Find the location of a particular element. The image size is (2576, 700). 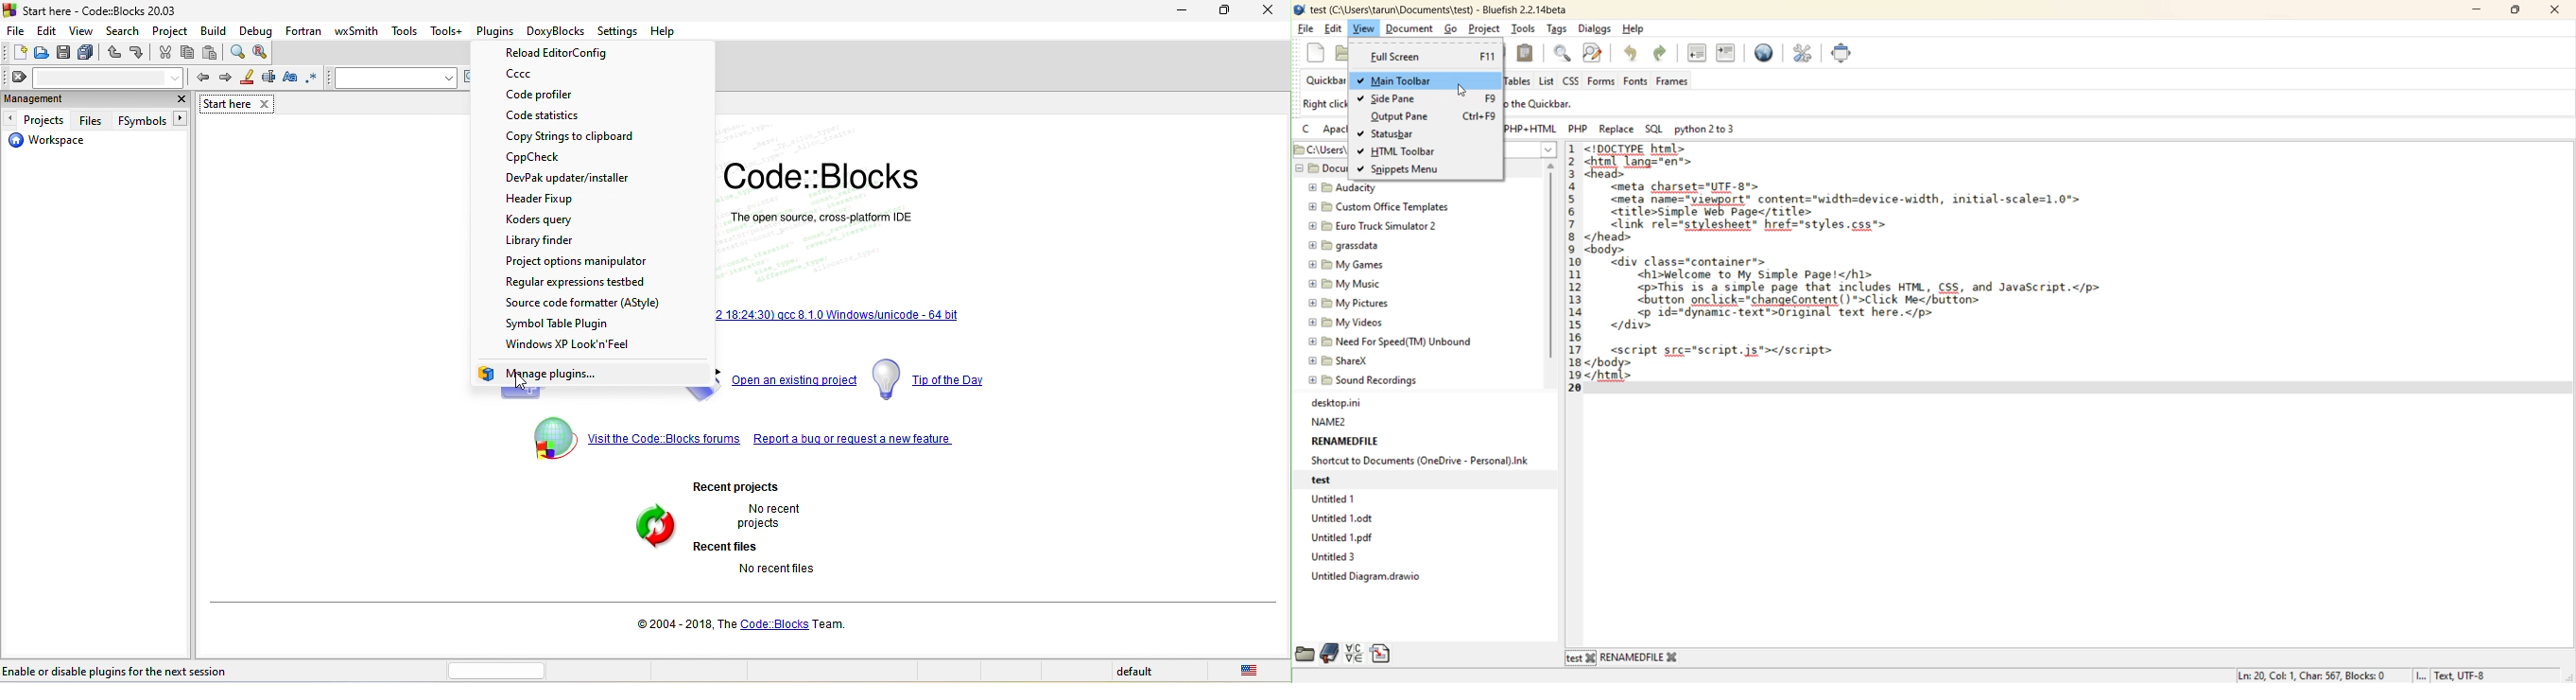

document is located at coordinates (1408, 28).